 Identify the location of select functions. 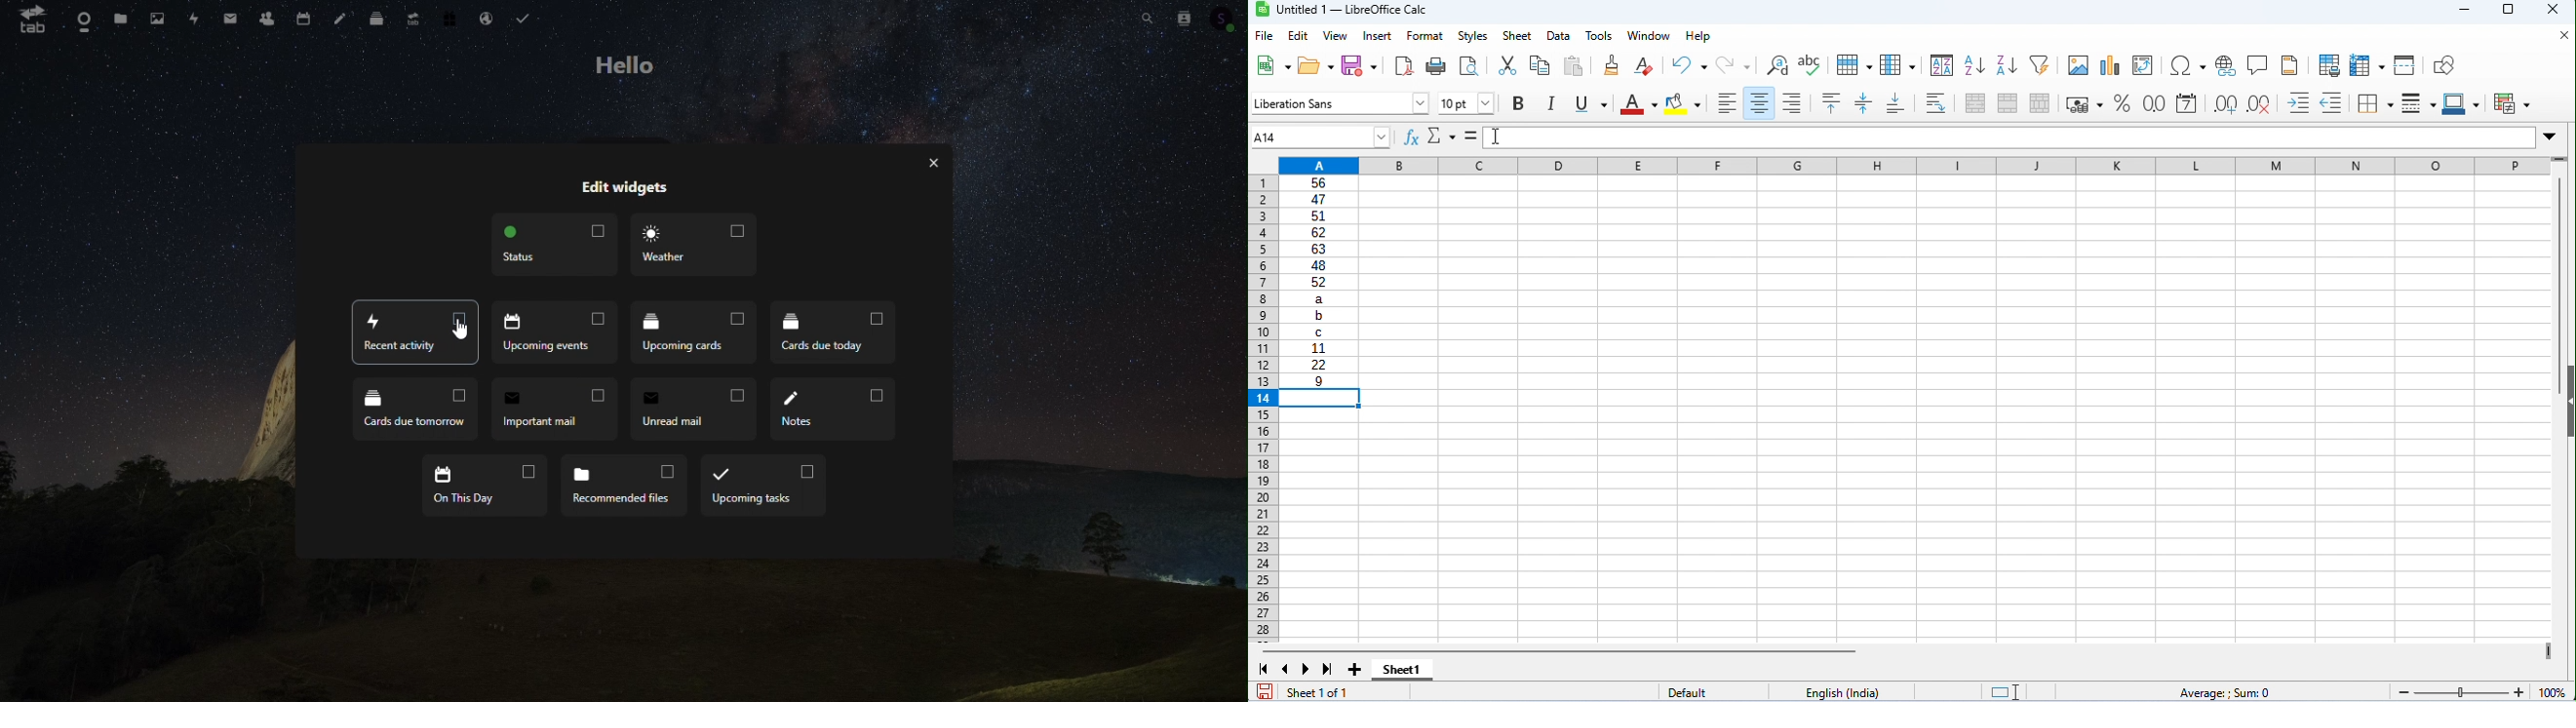
(1442, 137).